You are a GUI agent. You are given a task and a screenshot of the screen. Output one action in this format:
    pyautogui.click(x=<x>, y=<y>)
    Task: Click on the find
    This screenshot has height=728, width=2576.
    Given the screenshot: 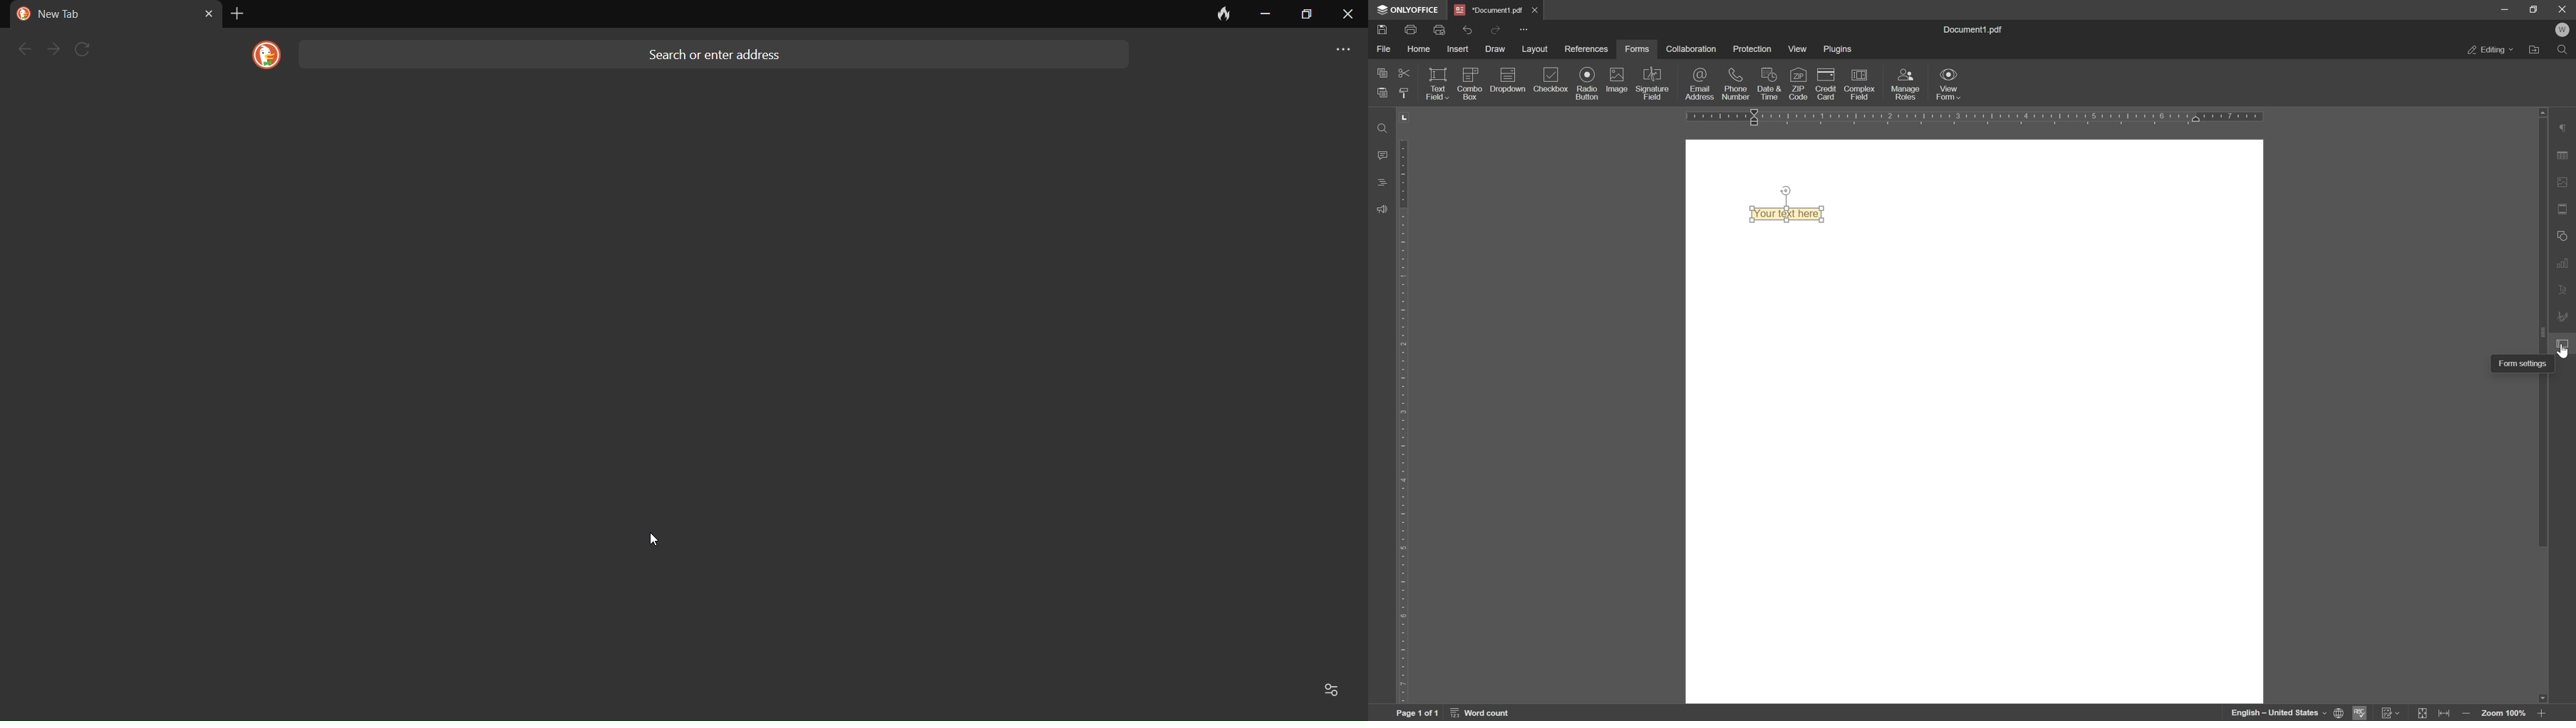 What is the action you would take?
    pyautogui.click(x=2565, y=50)
    